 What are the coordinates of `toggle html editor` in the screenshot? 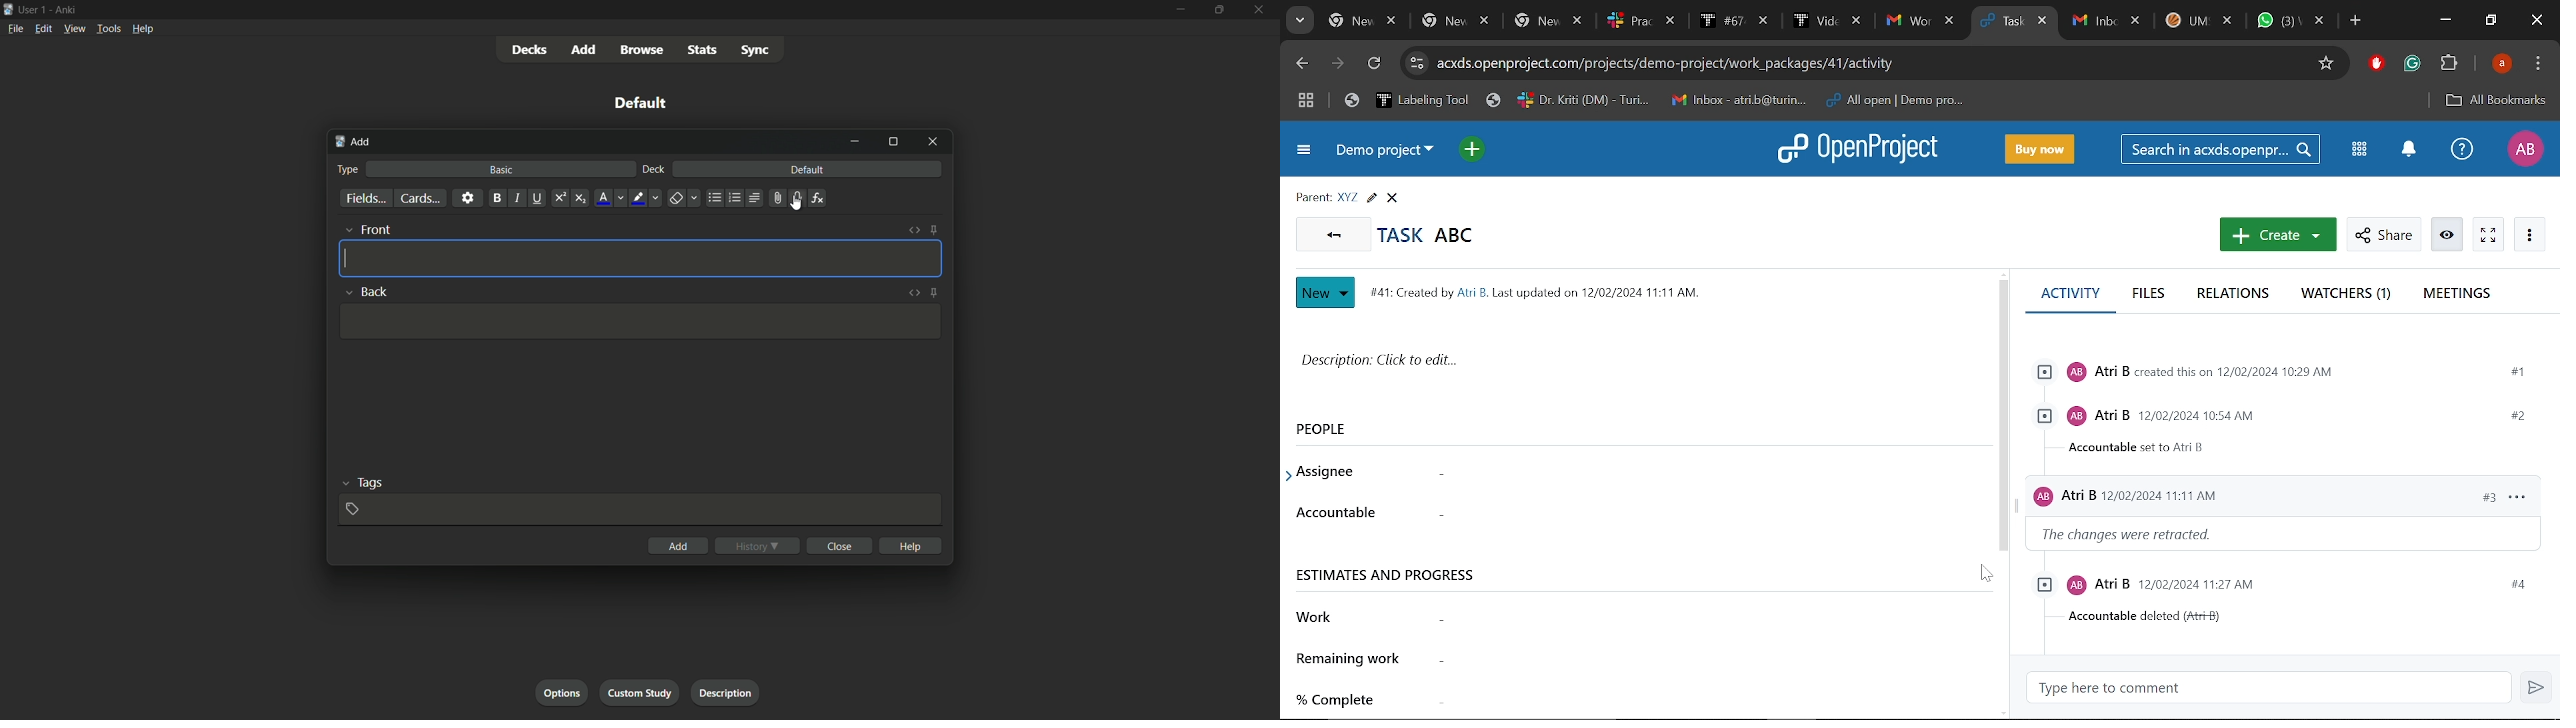 It's located at (914, 293).